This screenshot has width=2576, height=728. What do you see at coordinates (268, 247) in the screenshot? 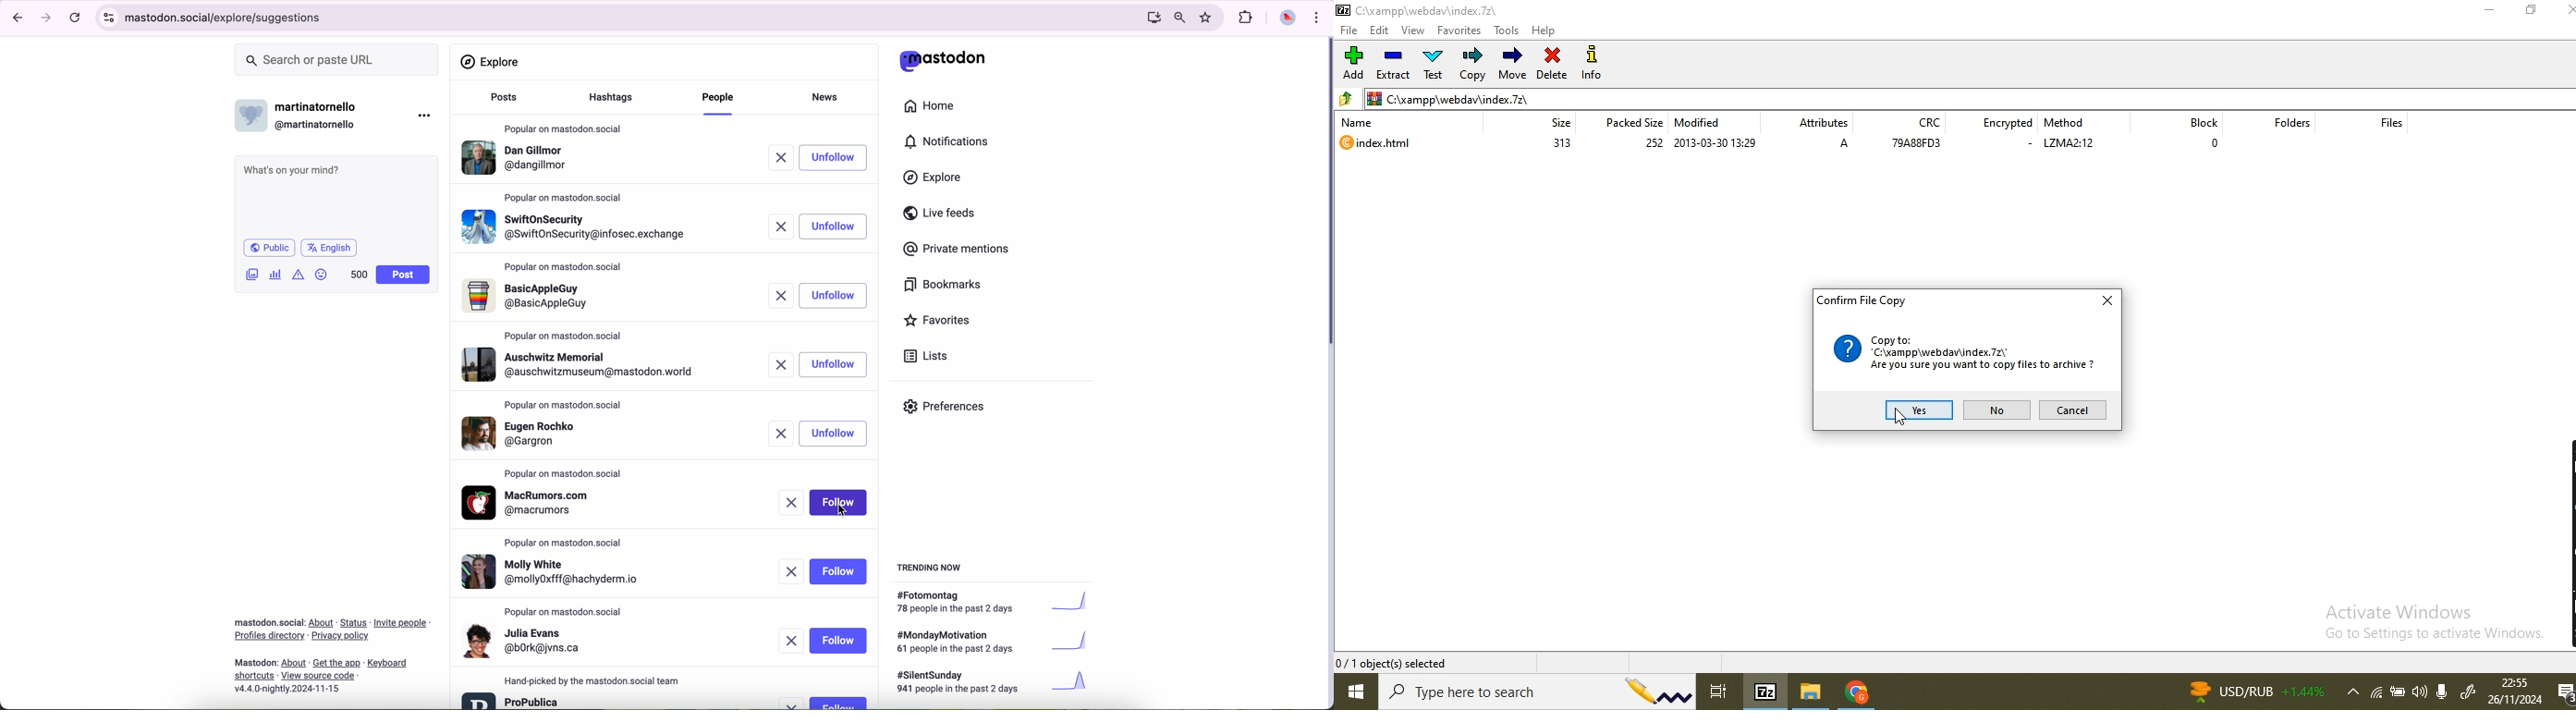
I see `public` at bounding box center [268, 247].